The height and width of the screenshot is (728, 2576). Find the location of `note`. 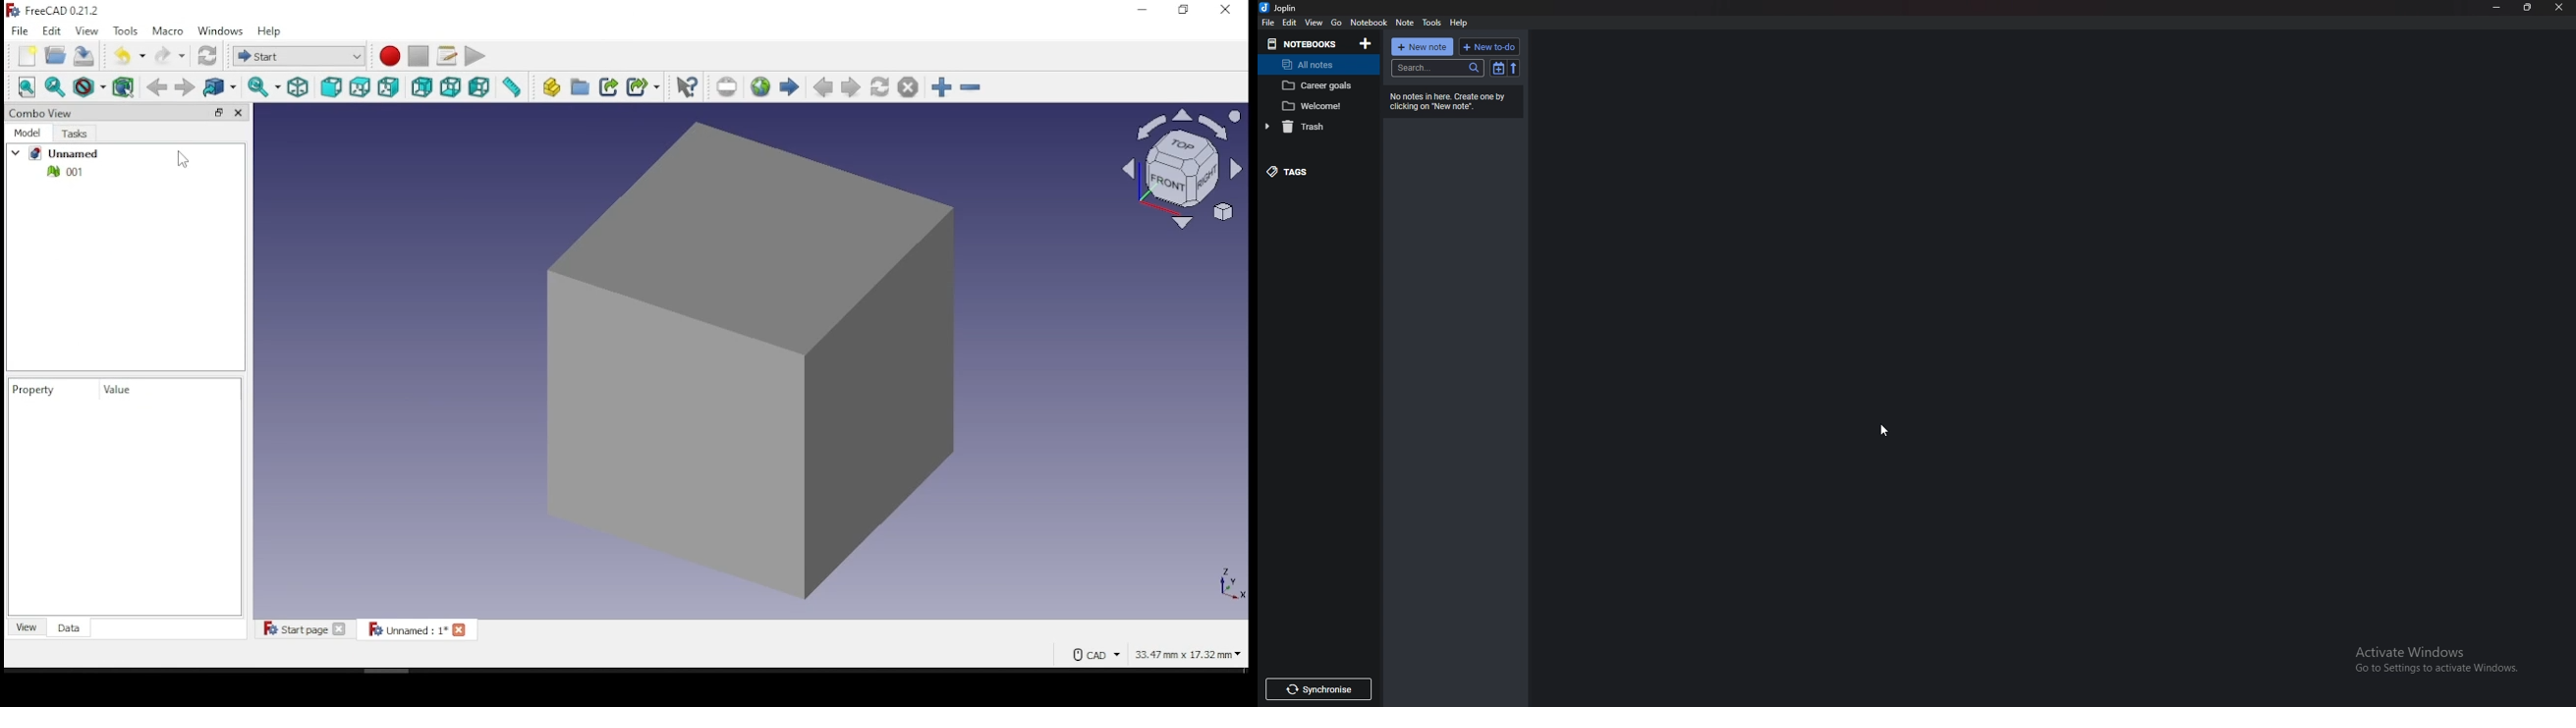

note is located at coordinates (1405, 22).